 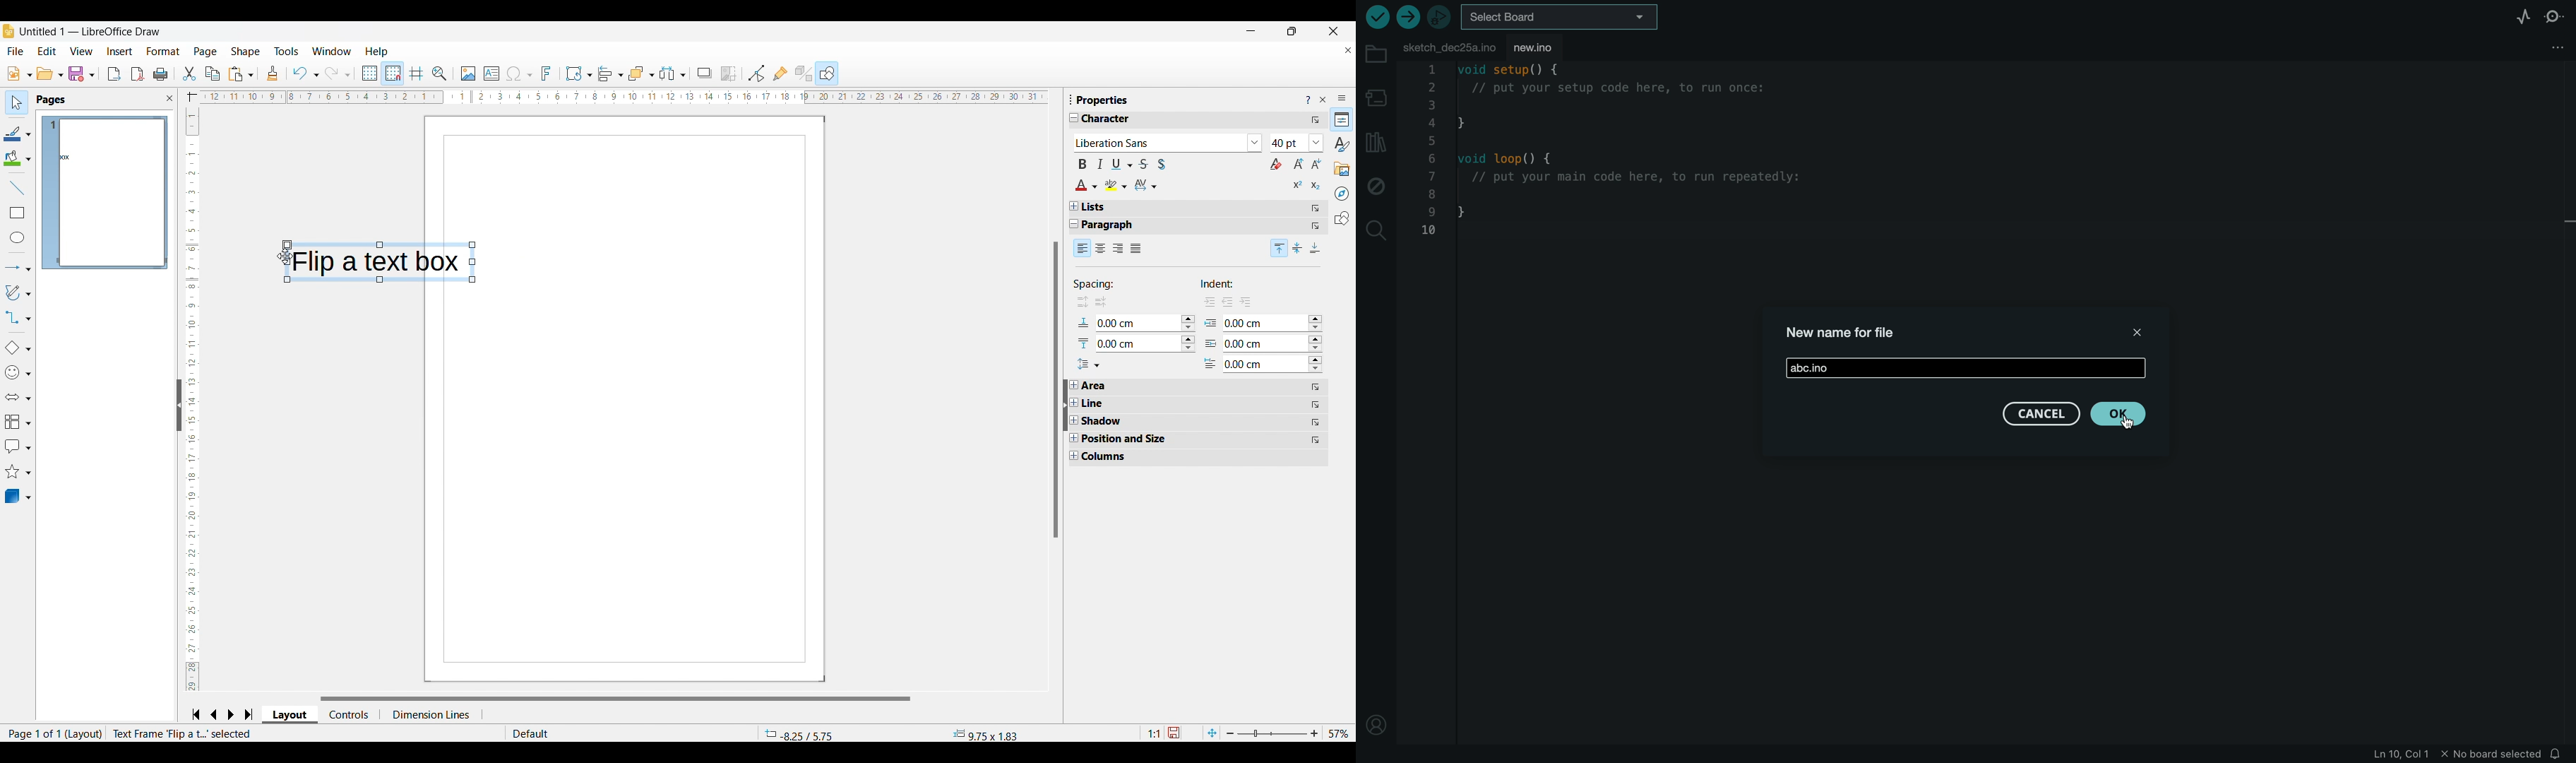 I want to click on Change respective spacing attribute, so click(x=1188, y=333).